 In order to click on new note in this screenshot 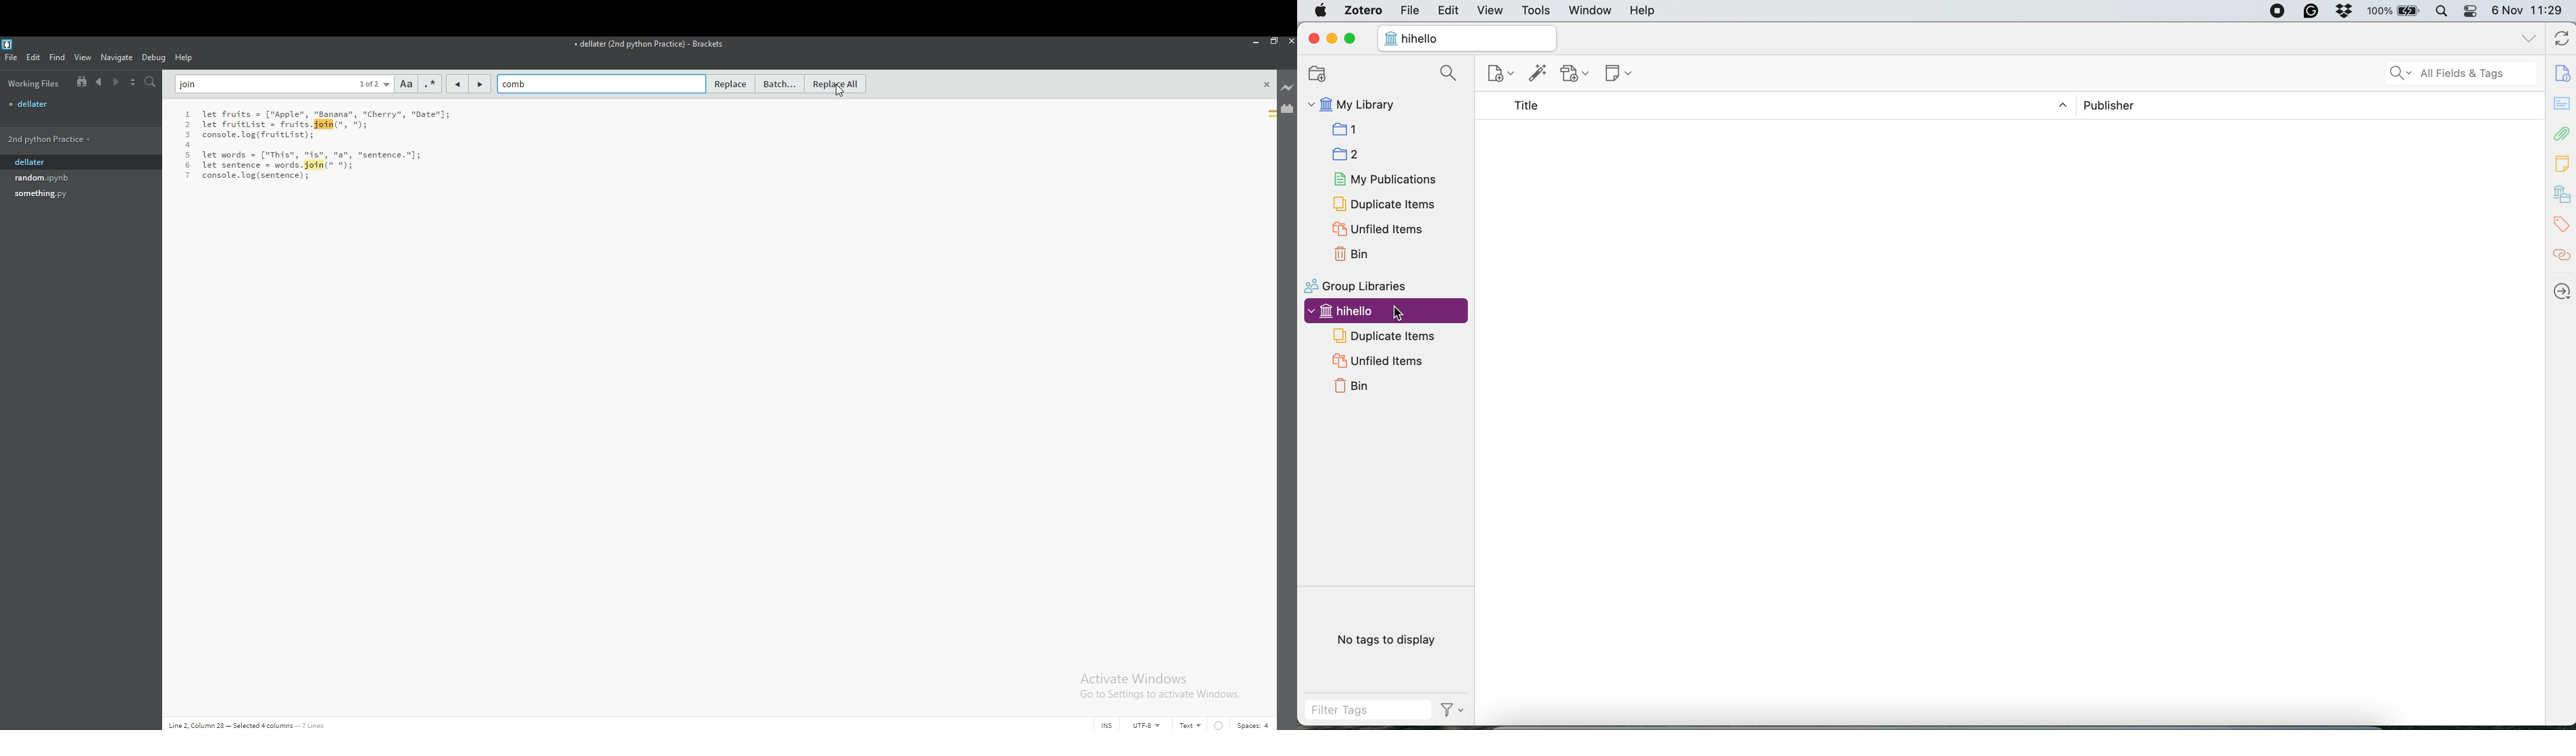, I will do `click(1626, 73)`.